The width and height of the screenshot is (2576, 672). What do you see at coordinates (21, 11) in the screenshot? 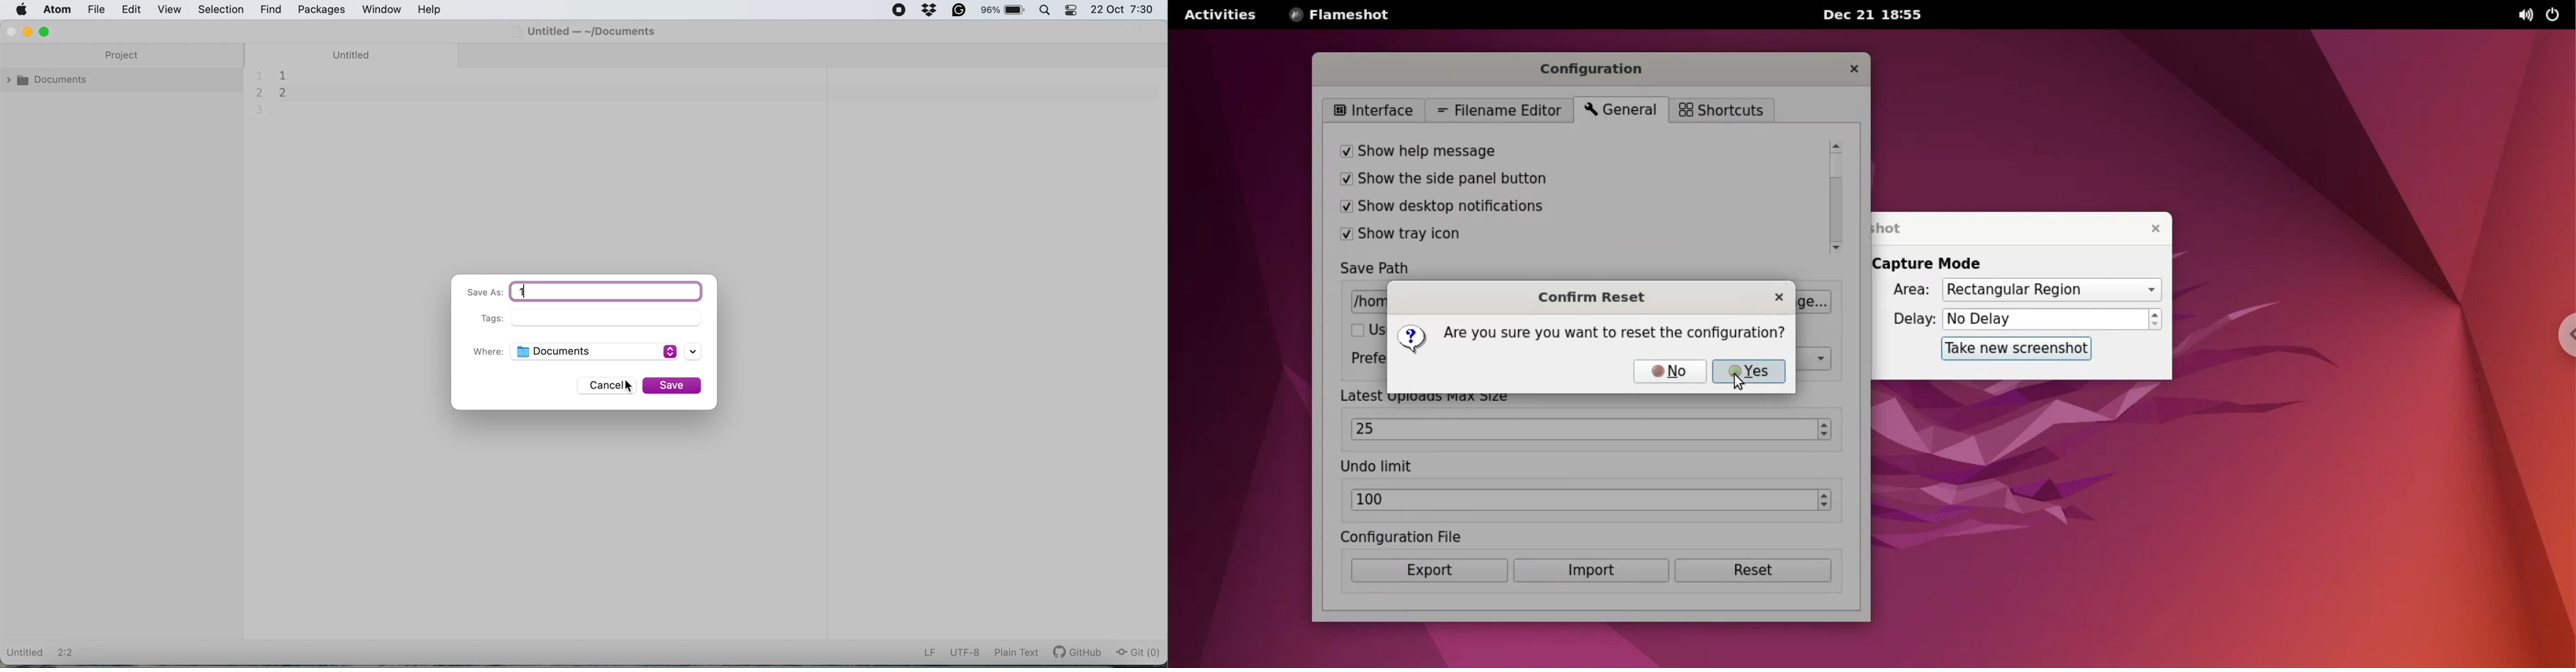
I see `system logo` at bounding box center [21, 11].